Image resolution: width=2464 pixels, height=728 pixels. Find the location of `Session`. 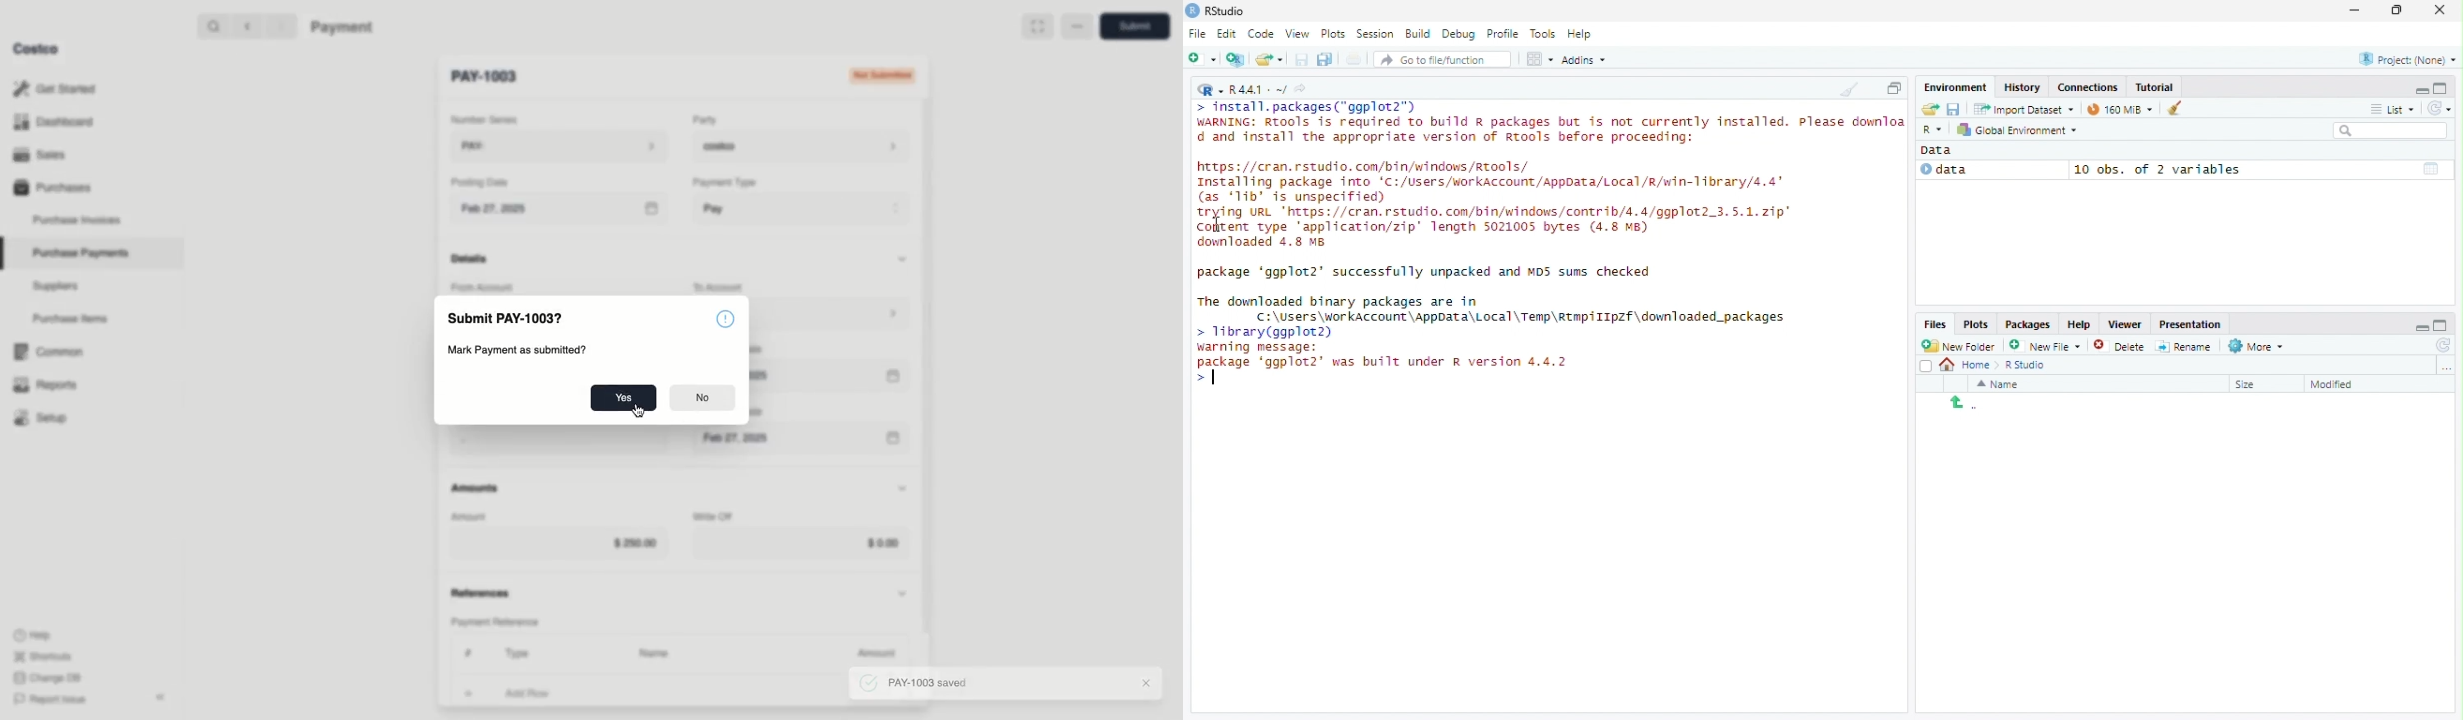

Session is located at coordinates (1376, 33).